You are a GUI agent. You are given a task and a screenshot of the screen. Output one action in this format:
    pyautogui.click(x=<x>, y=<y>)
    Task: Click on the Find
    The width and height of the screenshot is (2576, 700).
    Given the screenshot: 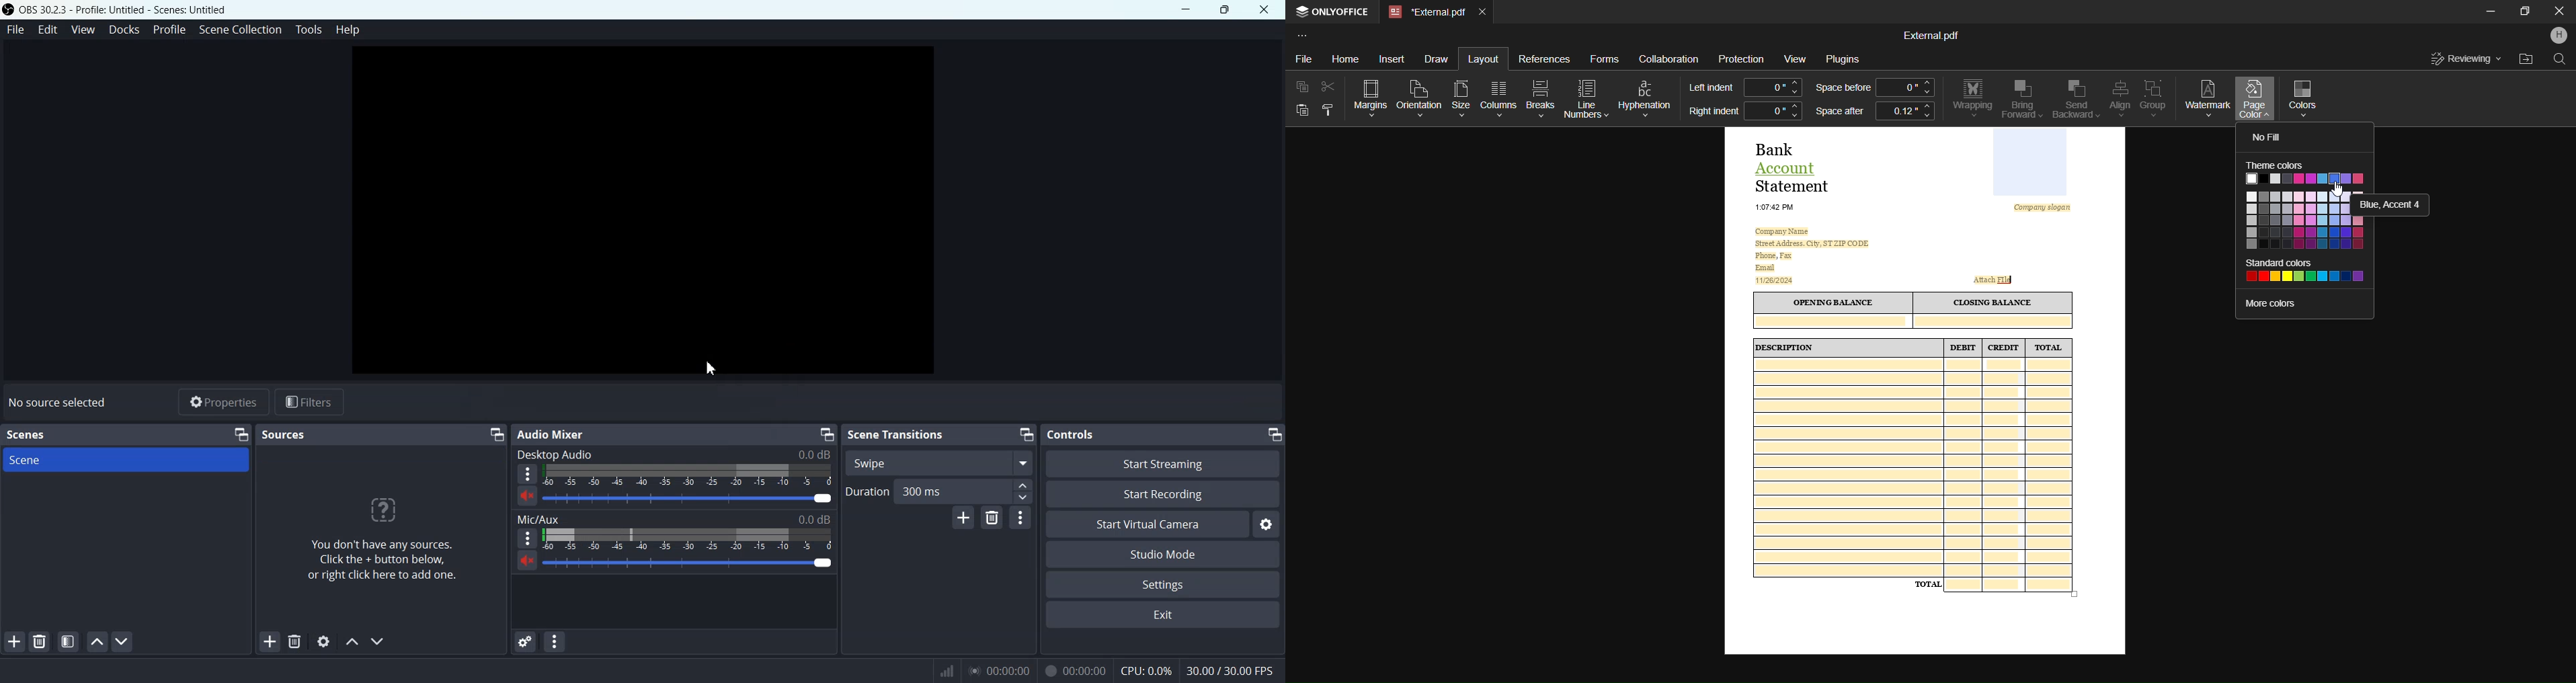 What is the action you would take?
    pyautogui.click(x=2560, y=62)
    